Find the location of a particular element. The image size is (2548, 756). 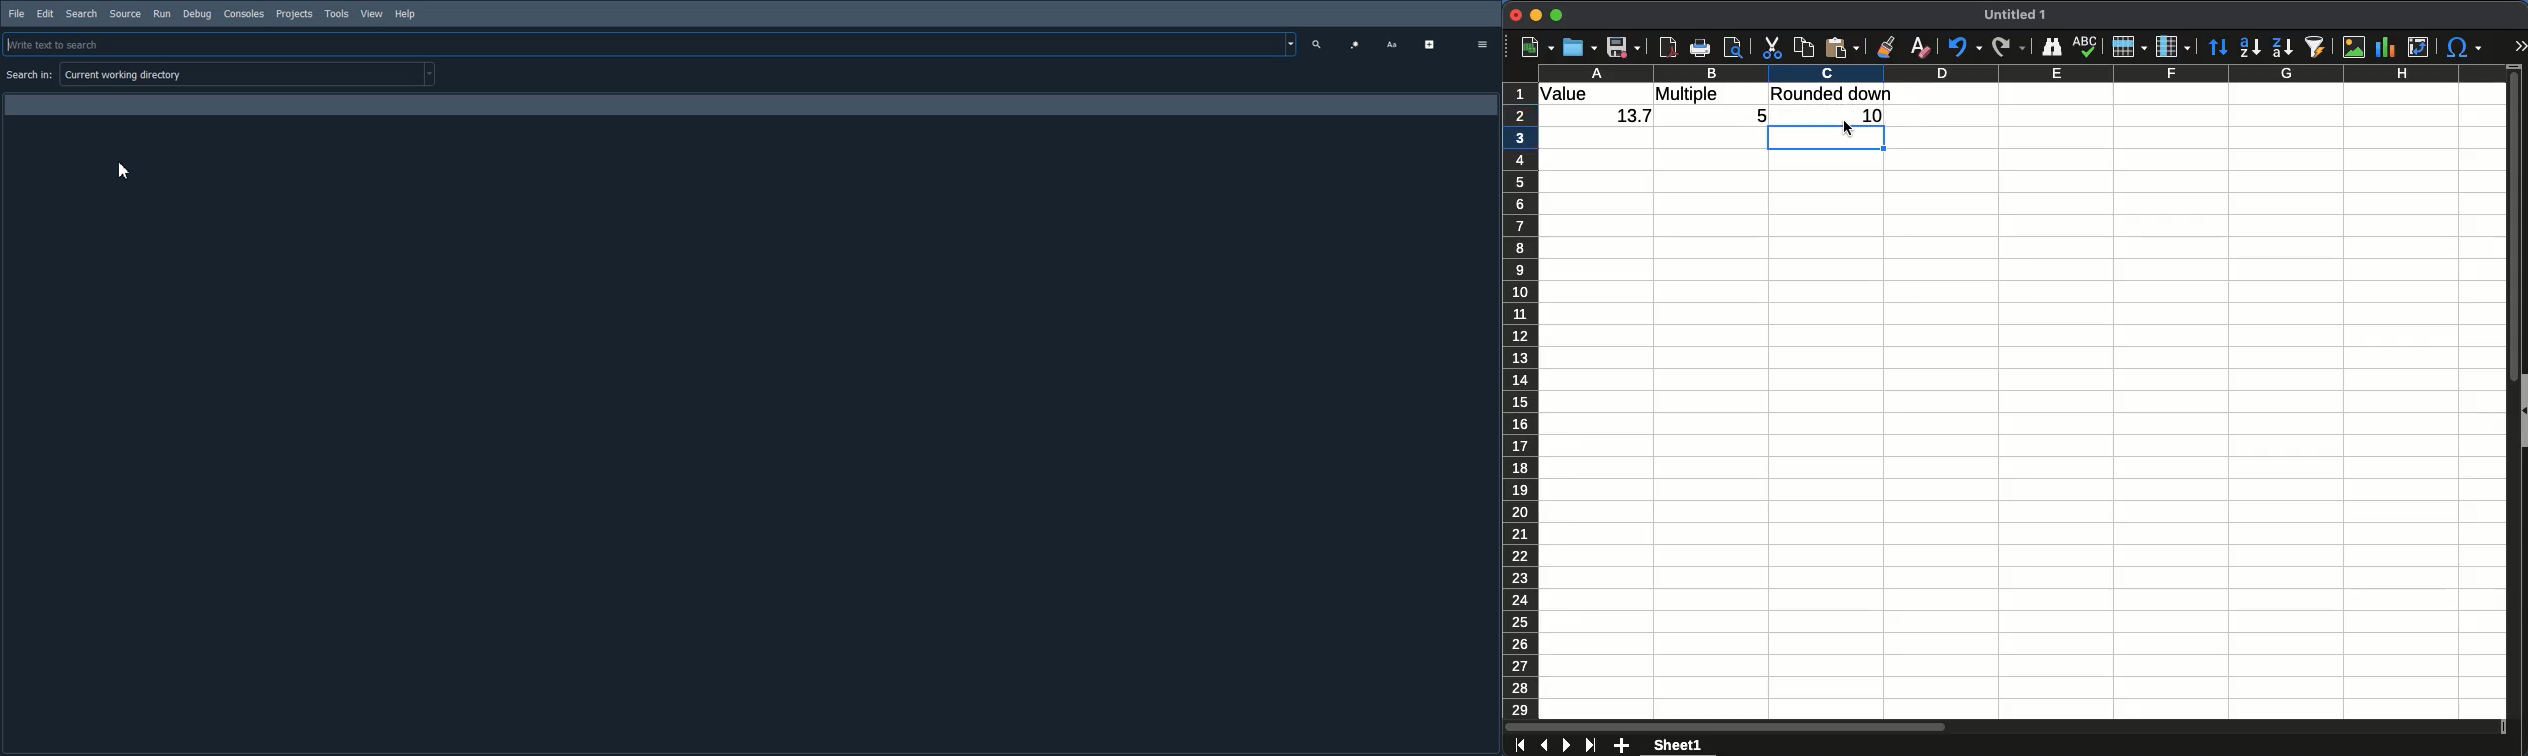

undo is located at coordinates (1964, 47).